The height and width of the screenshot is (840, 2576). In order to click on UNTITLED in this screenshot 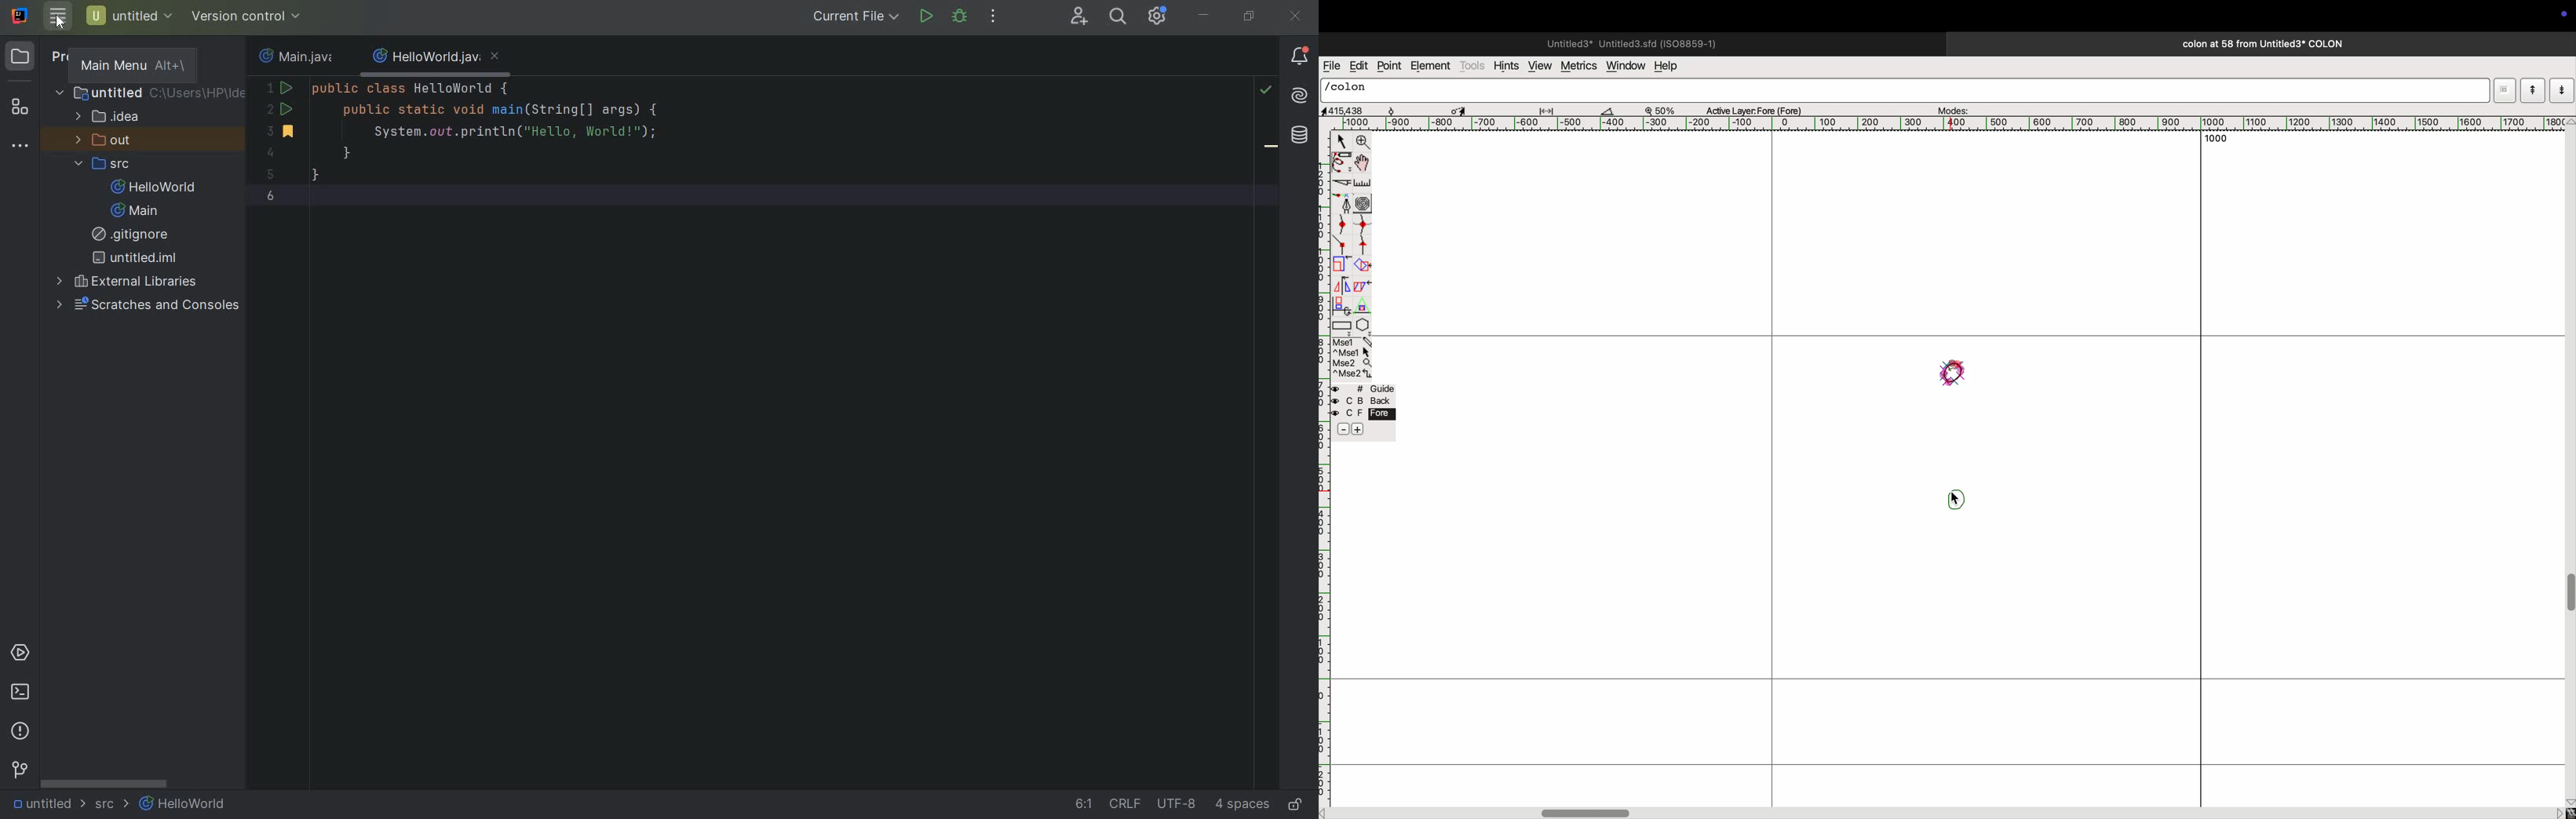, I will do `click(48, 805)`.